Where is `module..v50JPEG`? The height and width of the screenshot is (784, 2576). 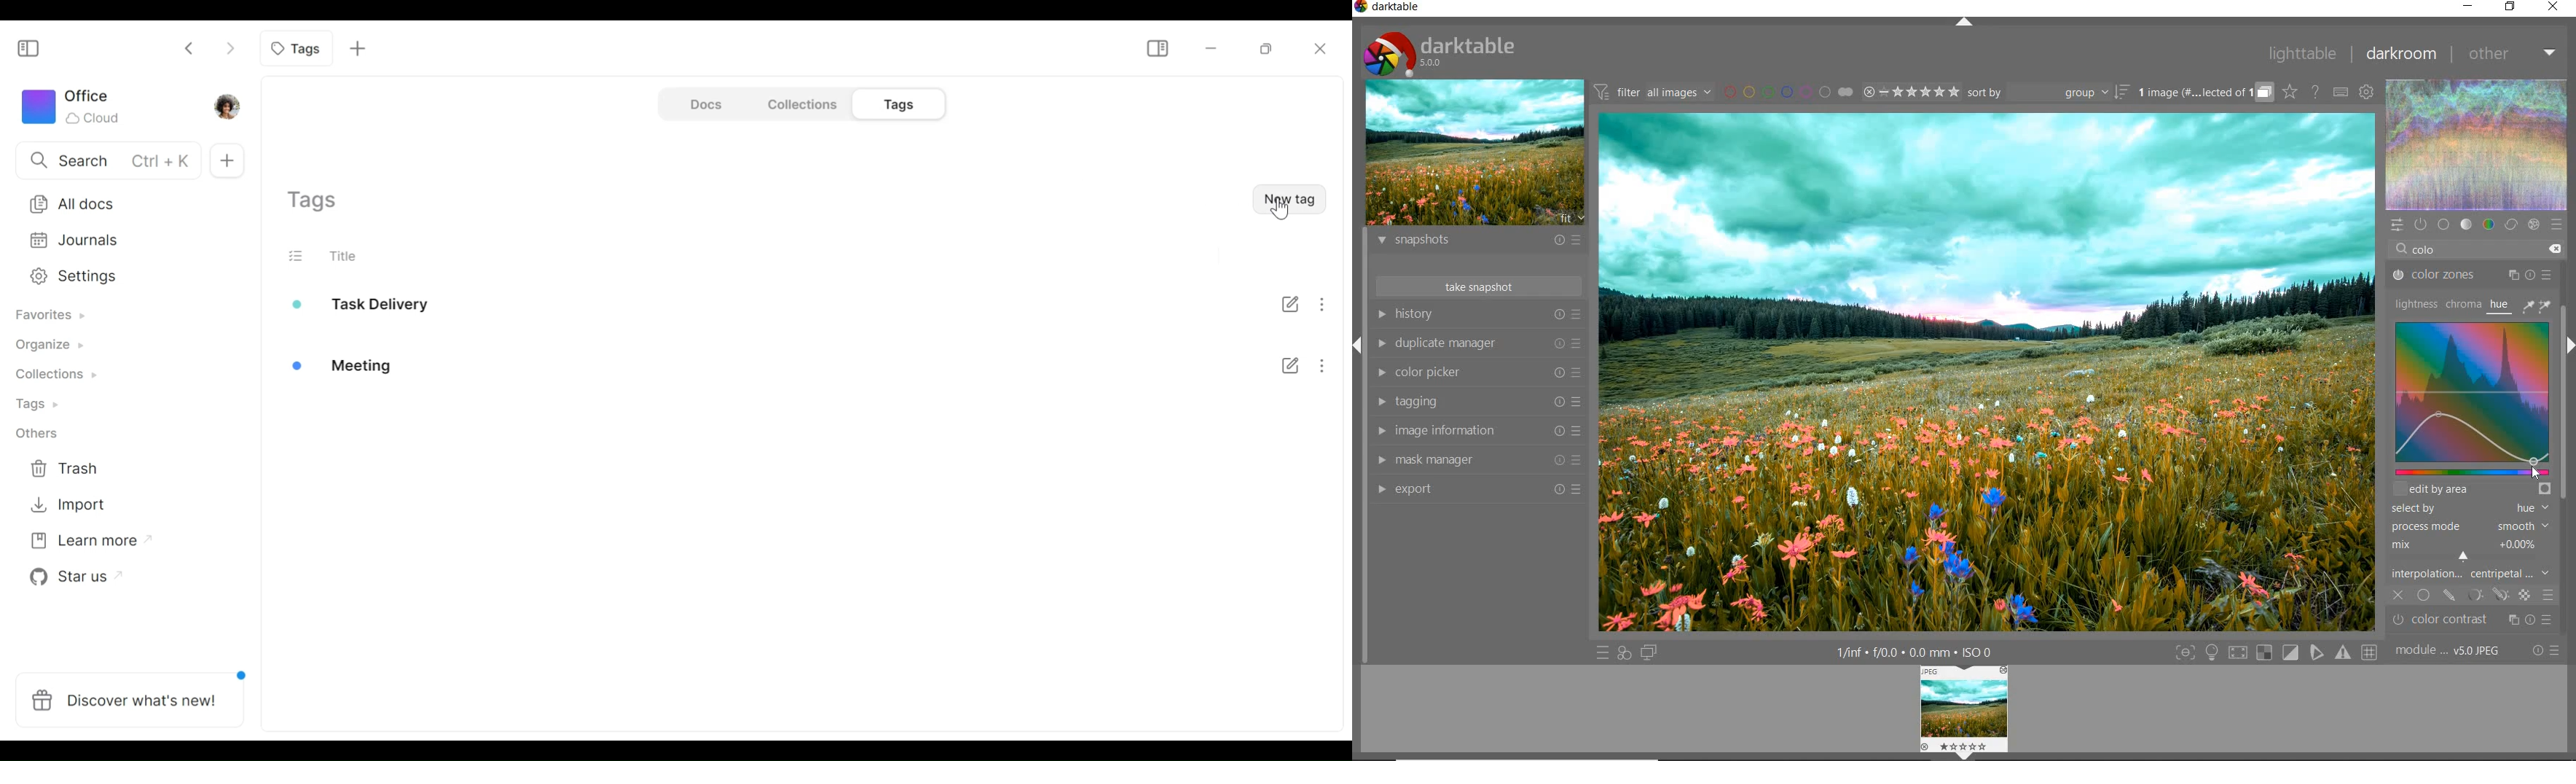
module..v50JPEG is located at coordinates (2451, 651).